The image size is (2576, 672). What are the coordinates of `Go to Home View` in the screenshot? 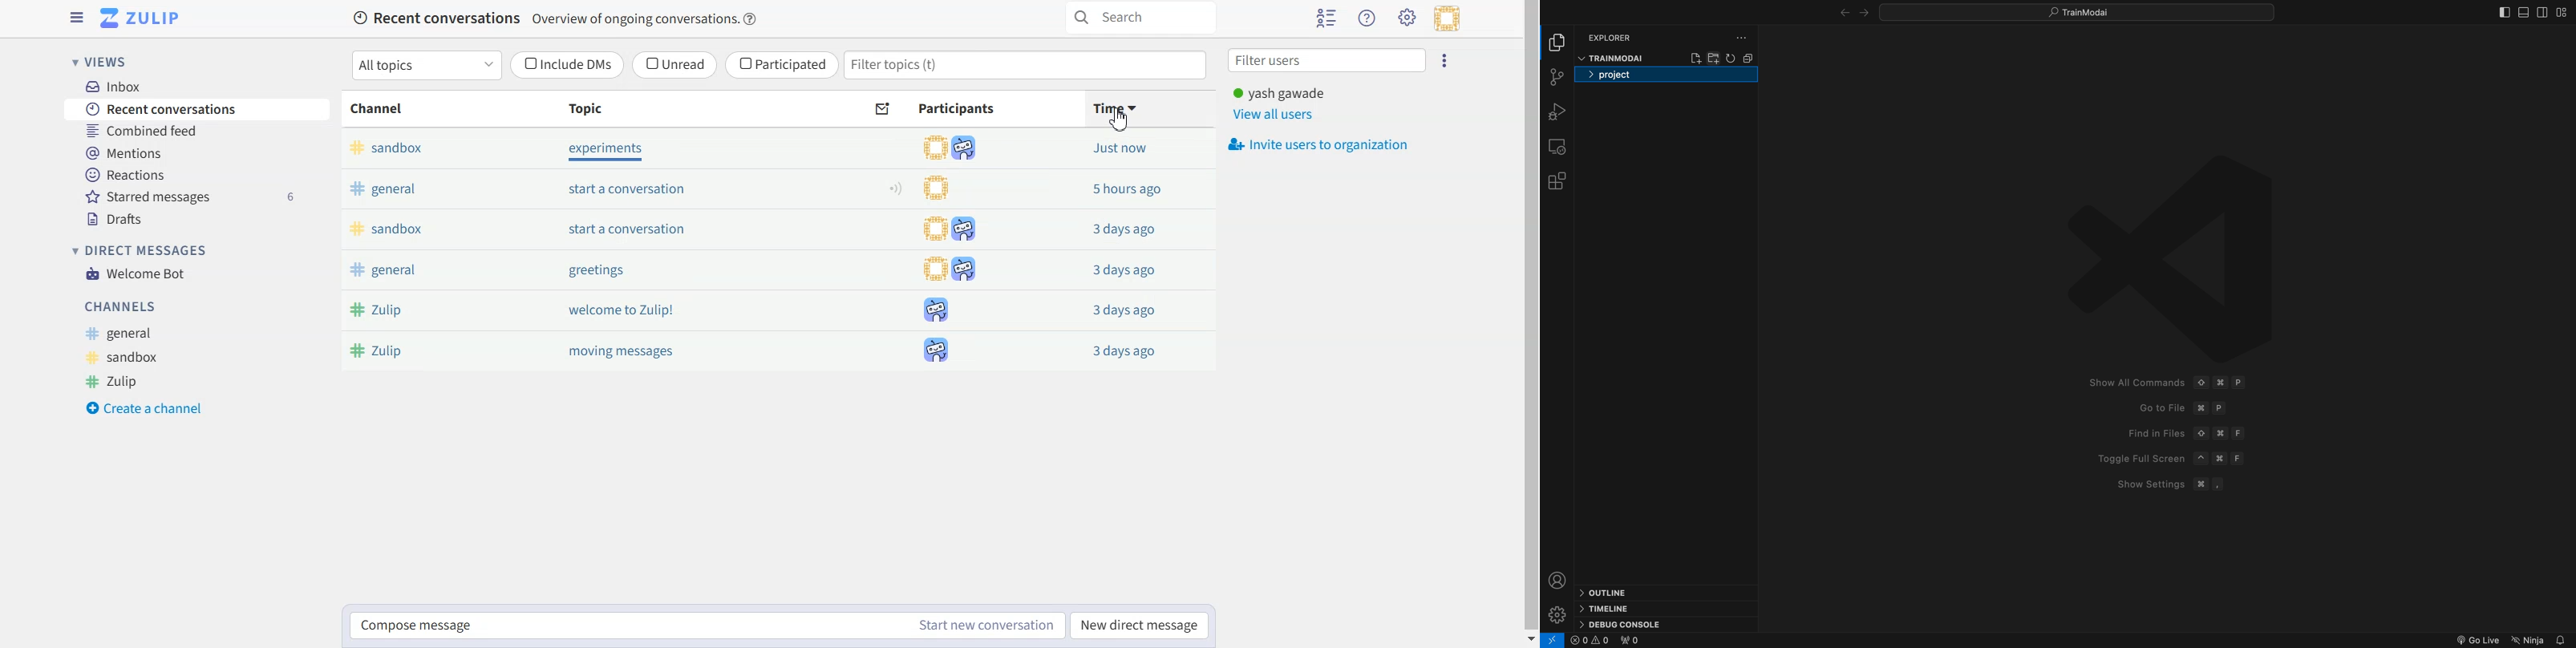 It's located at (142, 18).